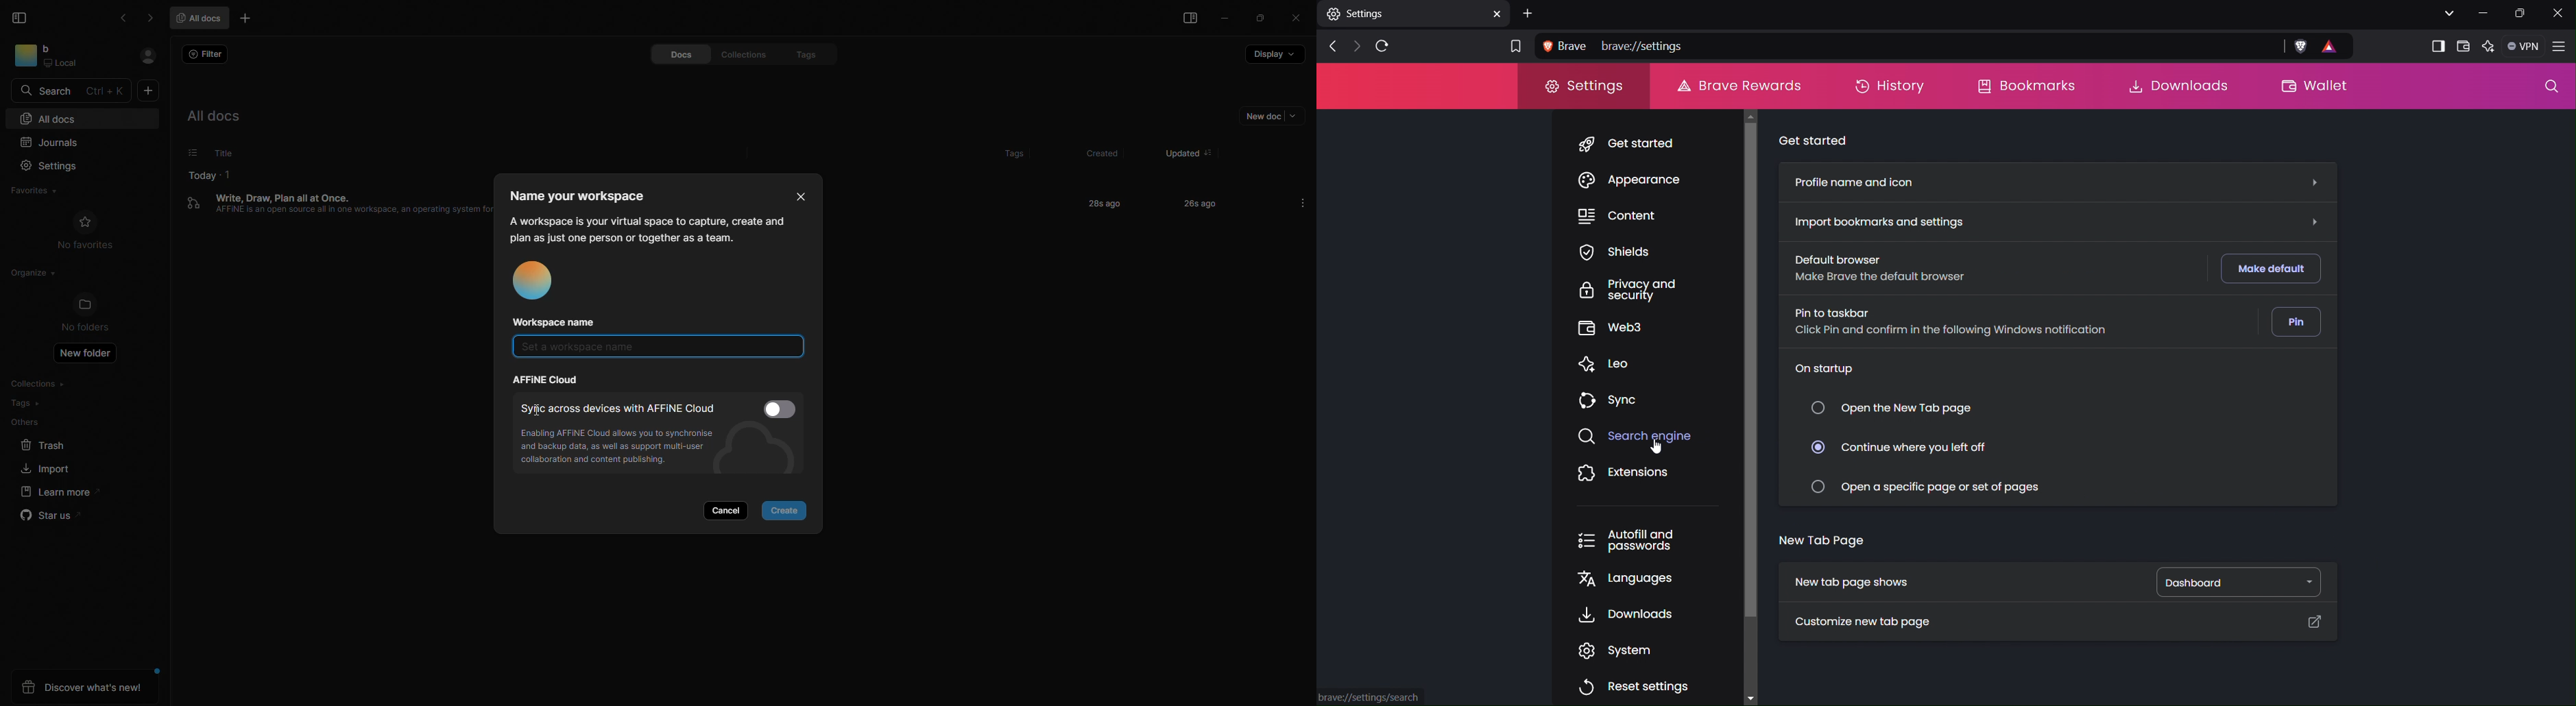 Image resolution: width=2576 pixels, height=728 pixels. What do you see at coordinates (149, 92) in the screenshot?
I see `new doc` at bounding box center [149, 92].